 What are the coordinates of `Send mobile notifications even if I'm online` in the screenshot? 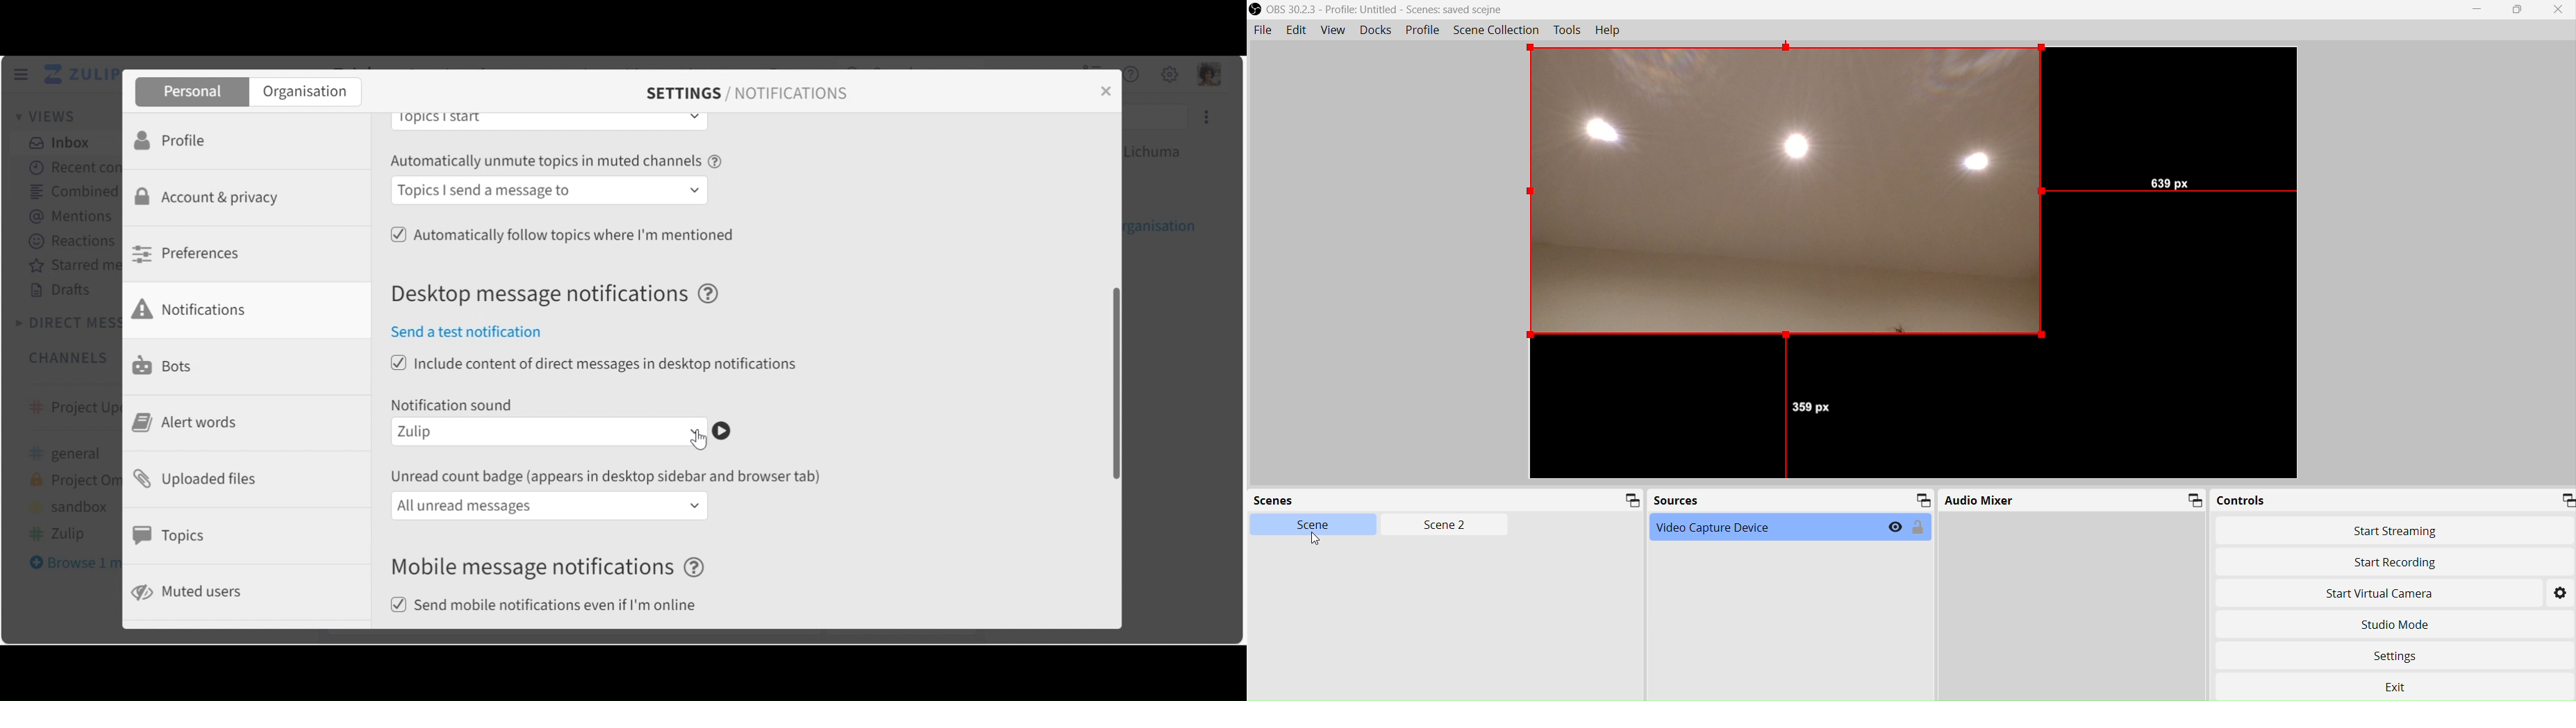 It's located at (549, 606).